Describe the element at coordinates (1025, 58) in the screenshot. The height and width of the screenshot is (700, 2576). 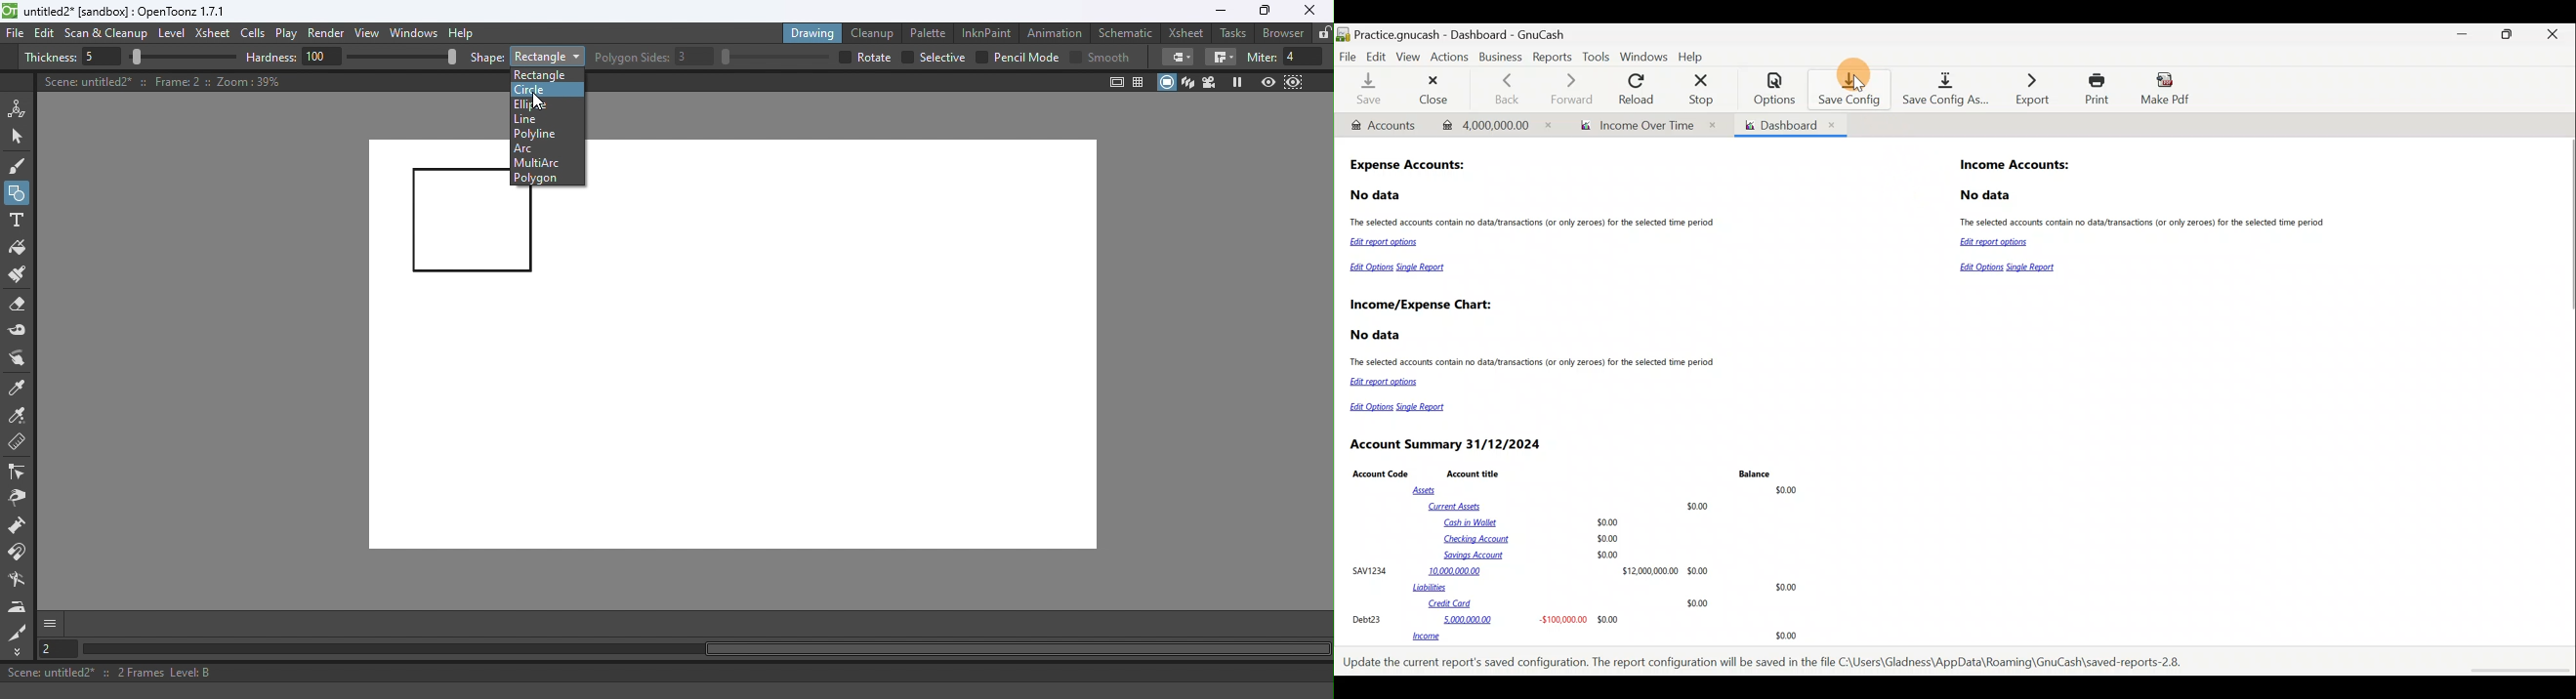
I see `Pencil mode` at that location.